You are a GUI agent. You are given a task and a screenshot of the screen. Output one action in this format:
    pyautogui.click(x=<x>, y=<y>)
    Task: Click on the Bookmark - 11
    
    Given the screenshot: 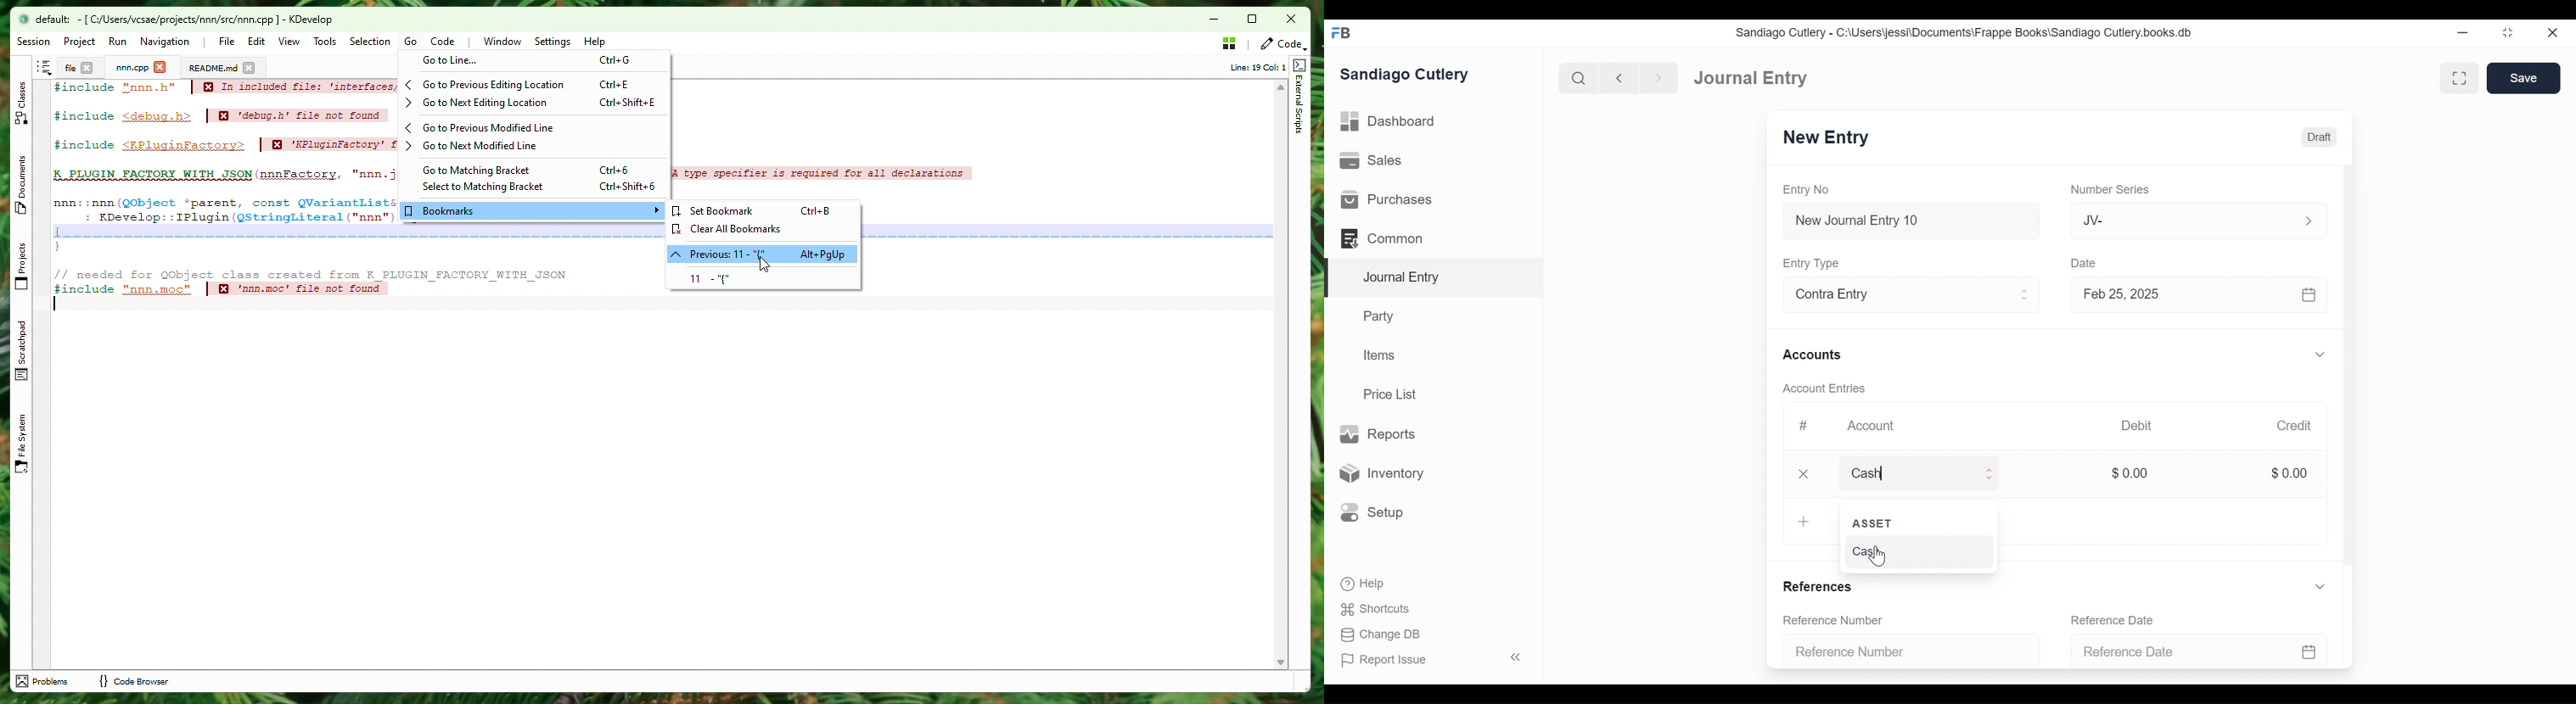 What is the action you would take?
    pyautogui.click(x=762, y=278)
    